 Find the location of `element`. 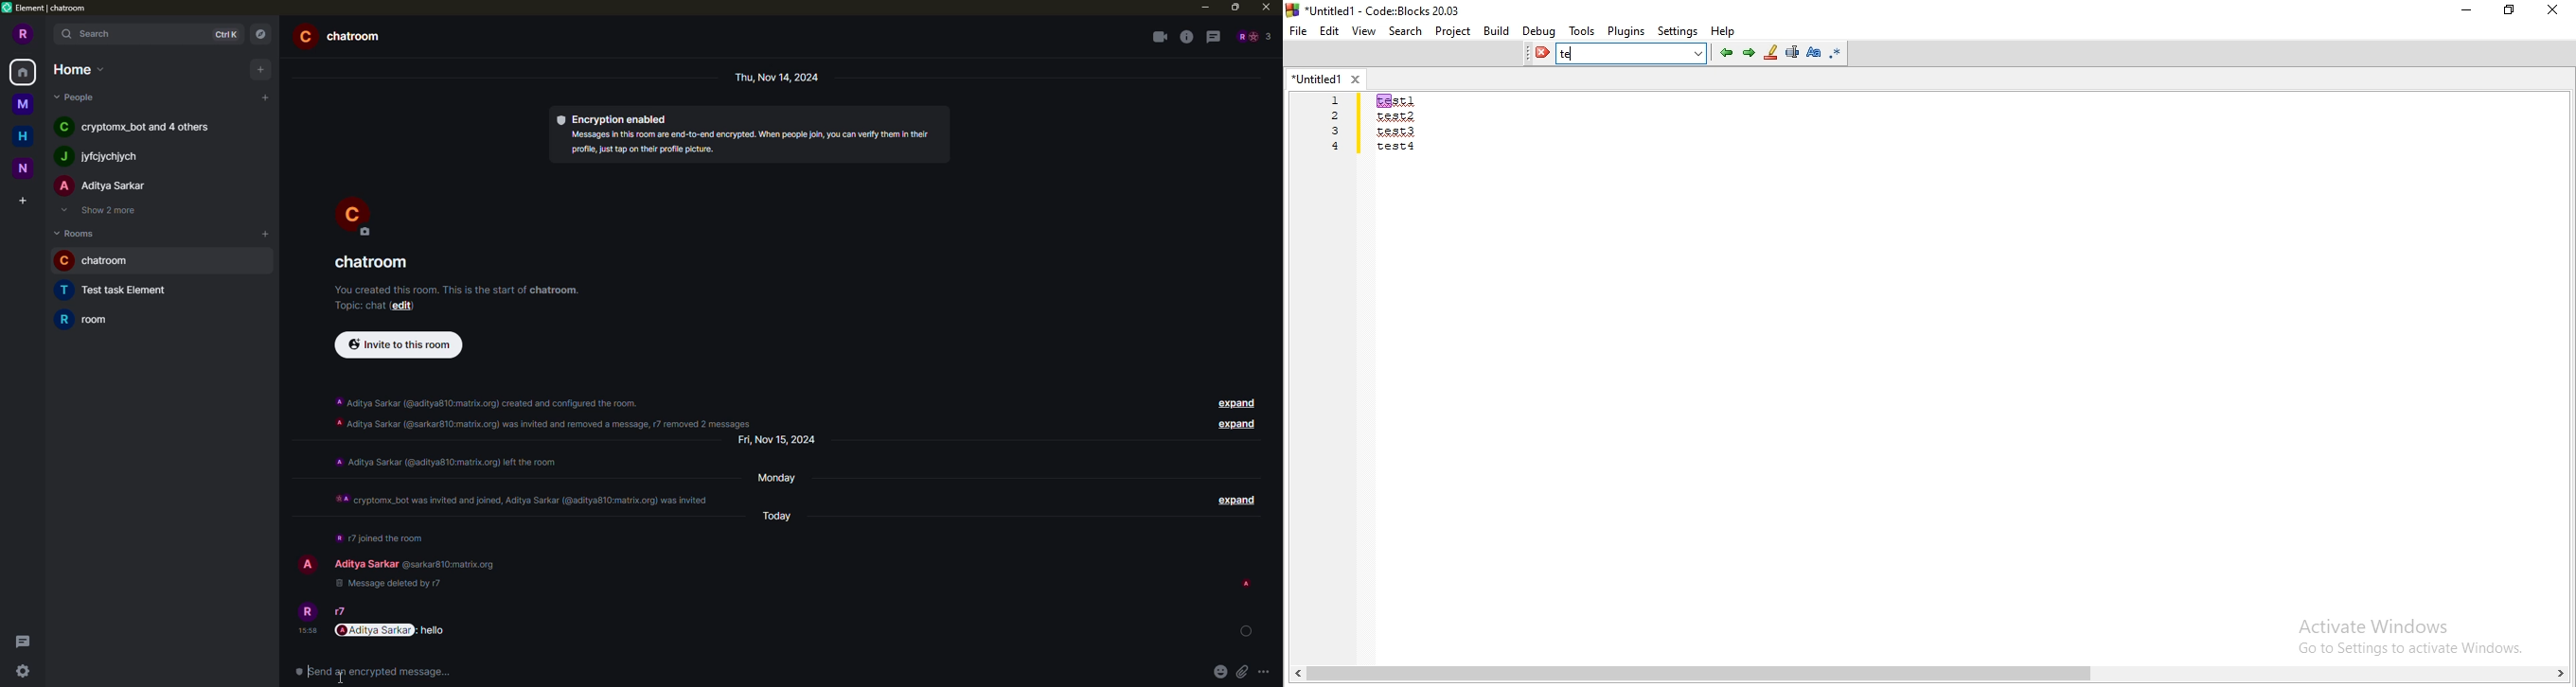

element is located at coordinates (49, 9).